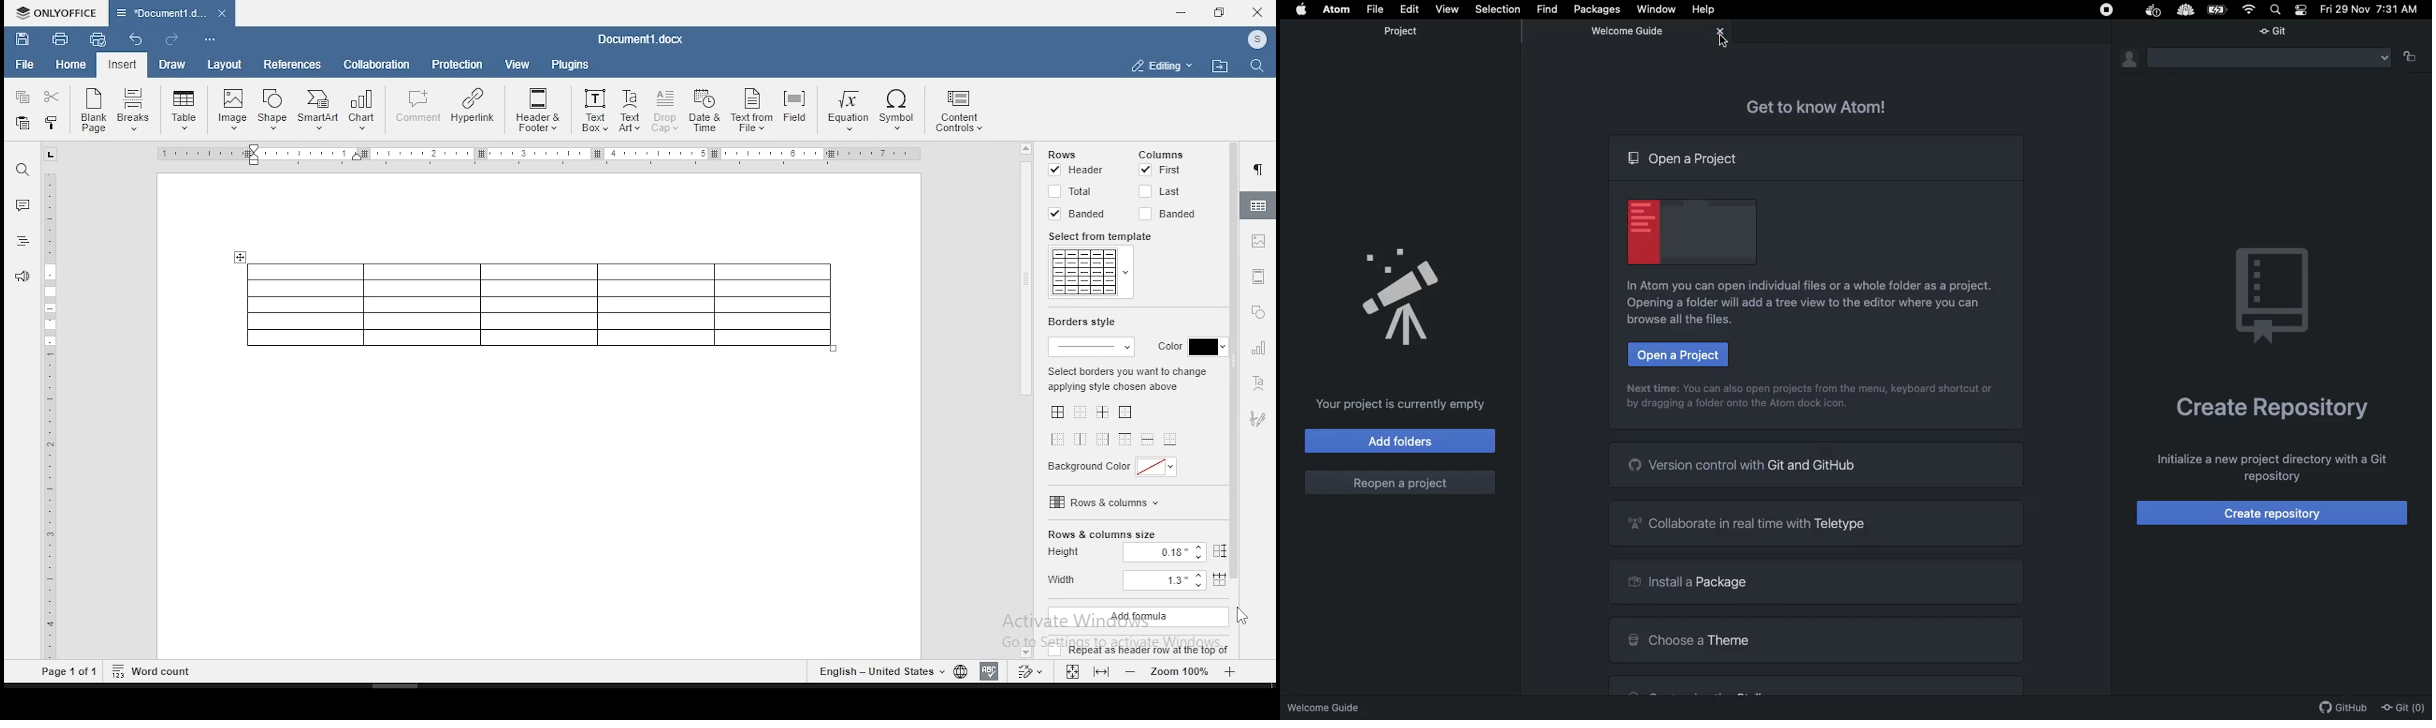 The height and width of the screenshot is (728, 2436). What do you see at coordinates (644, 39) in the screenshot?
I see `Document3.docx` at bounding box center [644, 39].